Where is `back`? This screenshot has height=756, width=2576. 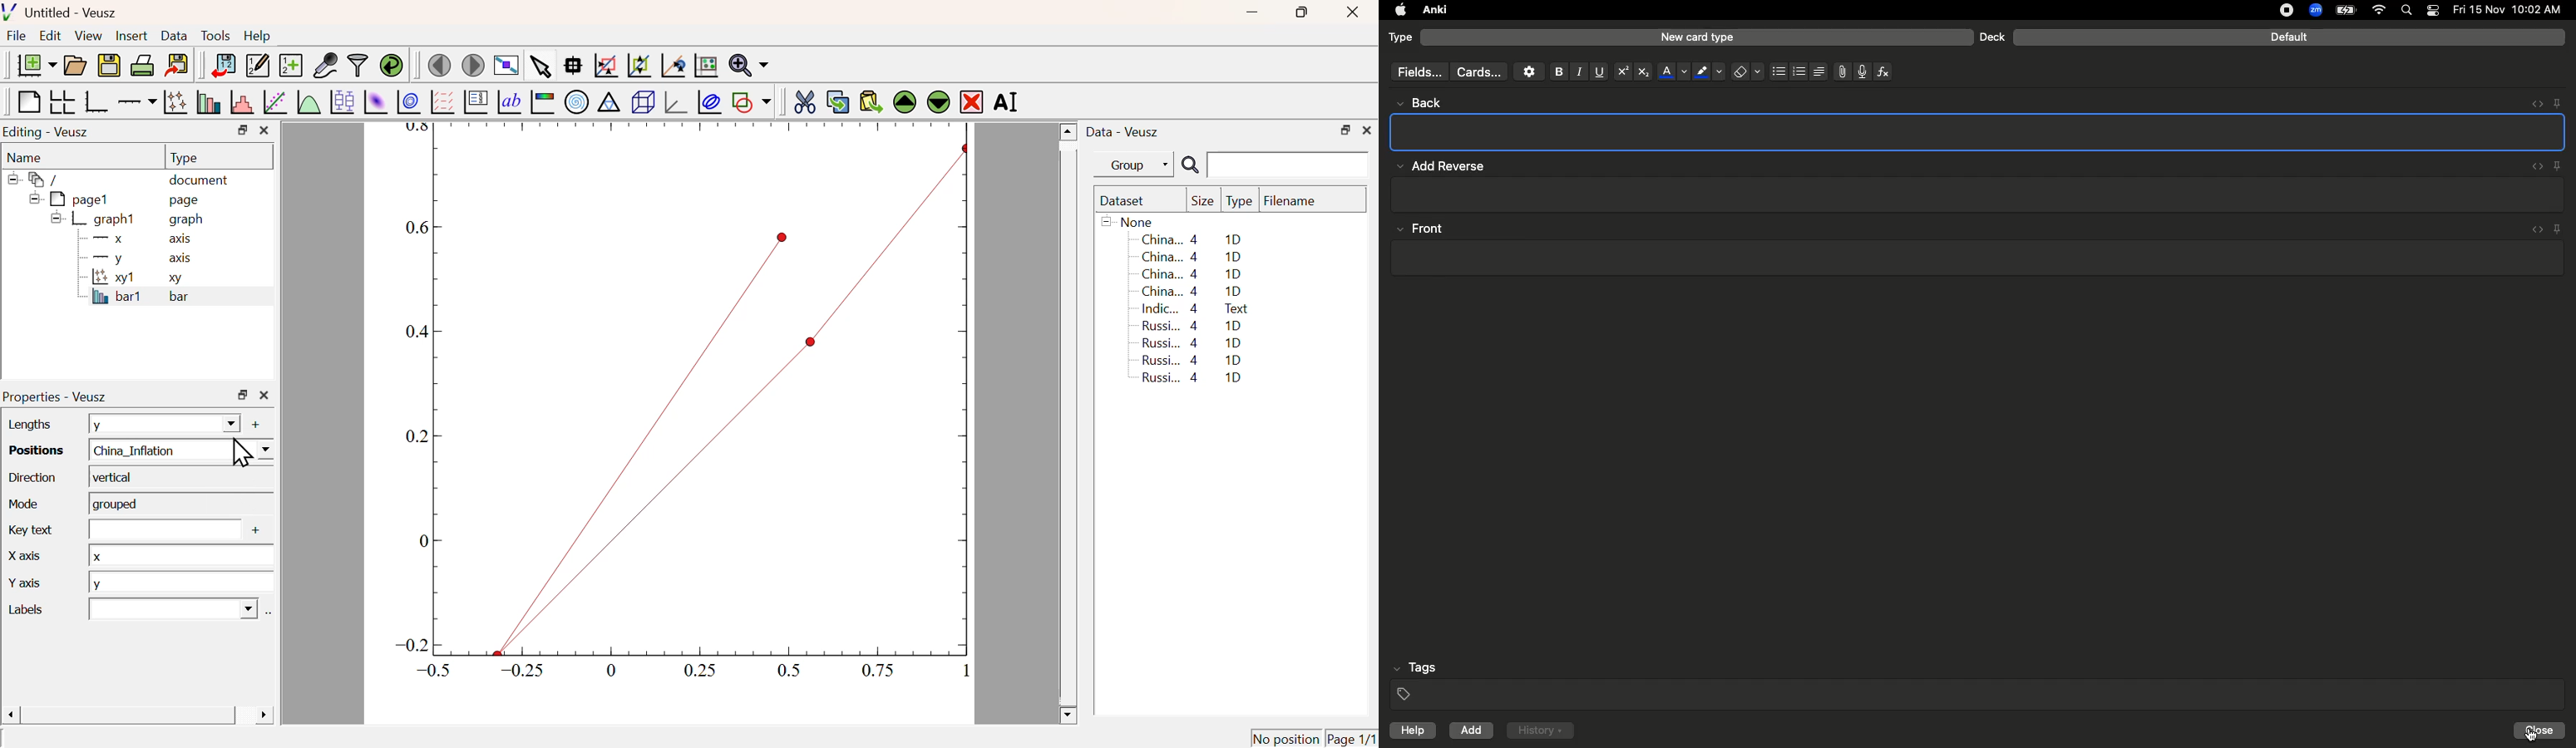
back is located at coordinates (1425, 103).